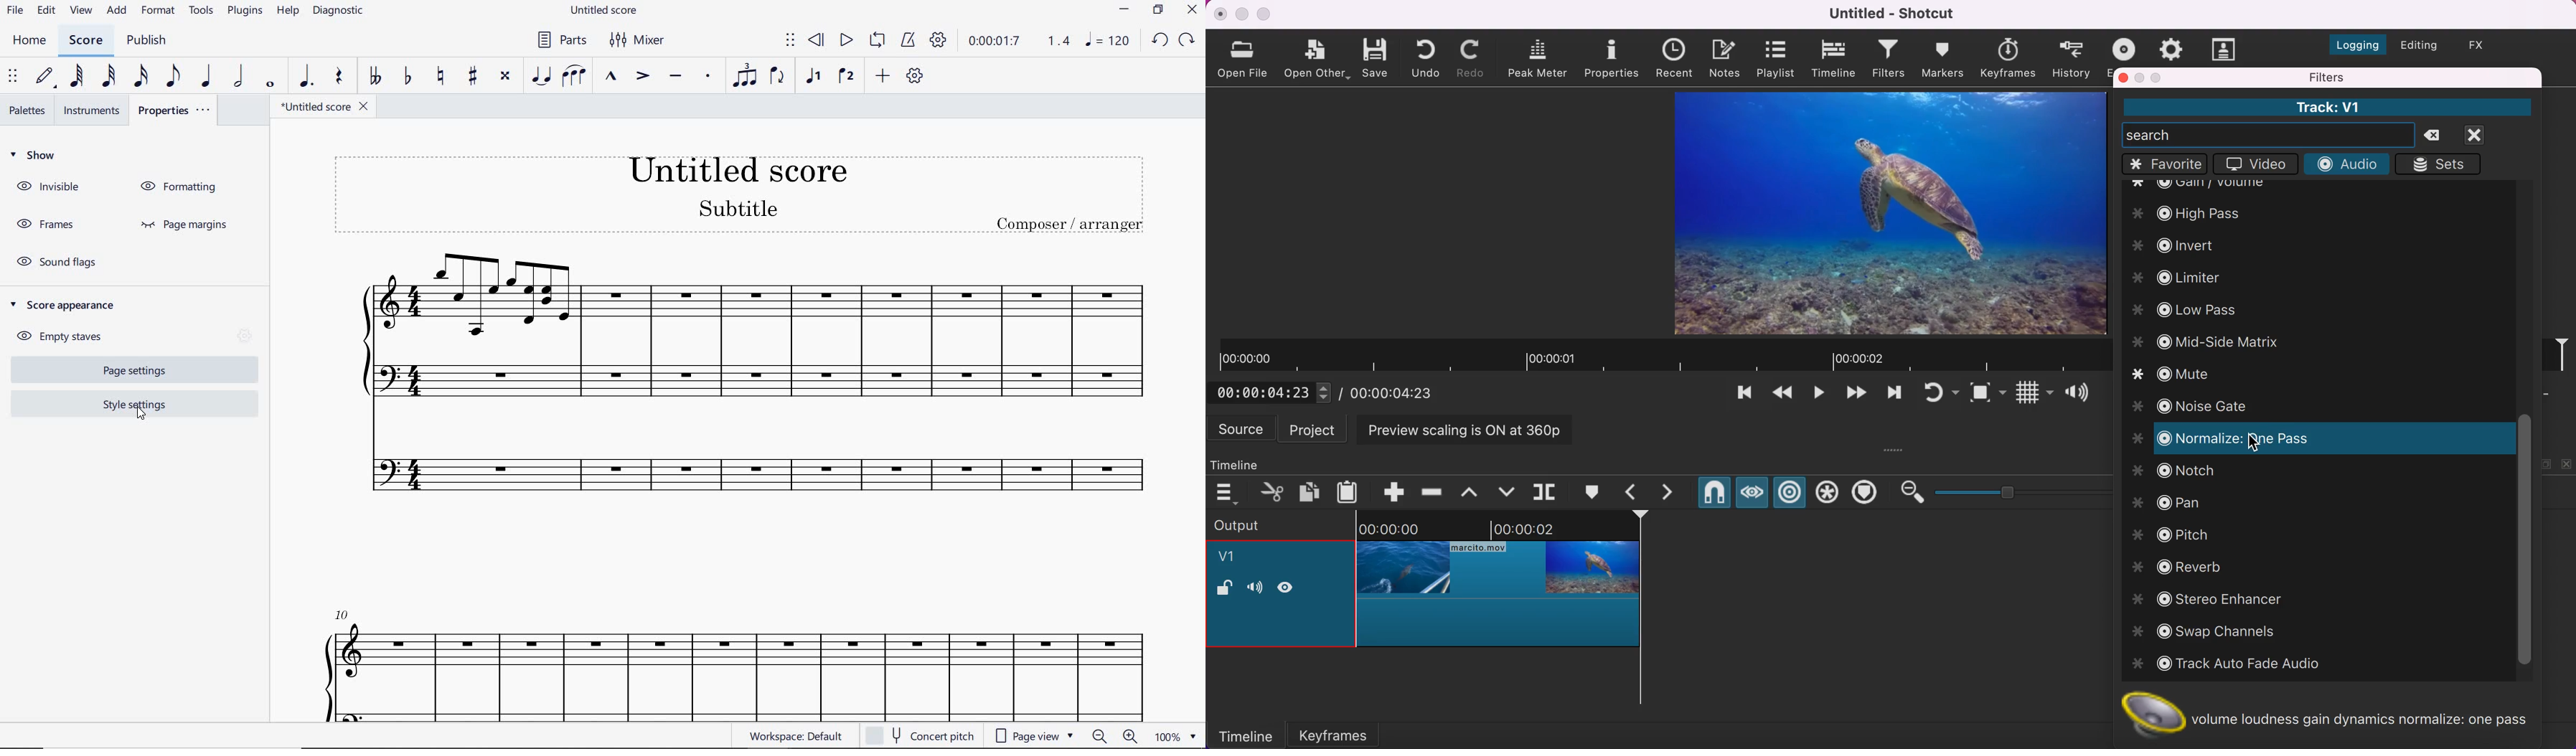  I want to click on SELECT TO MOVE, so click(791, 40).